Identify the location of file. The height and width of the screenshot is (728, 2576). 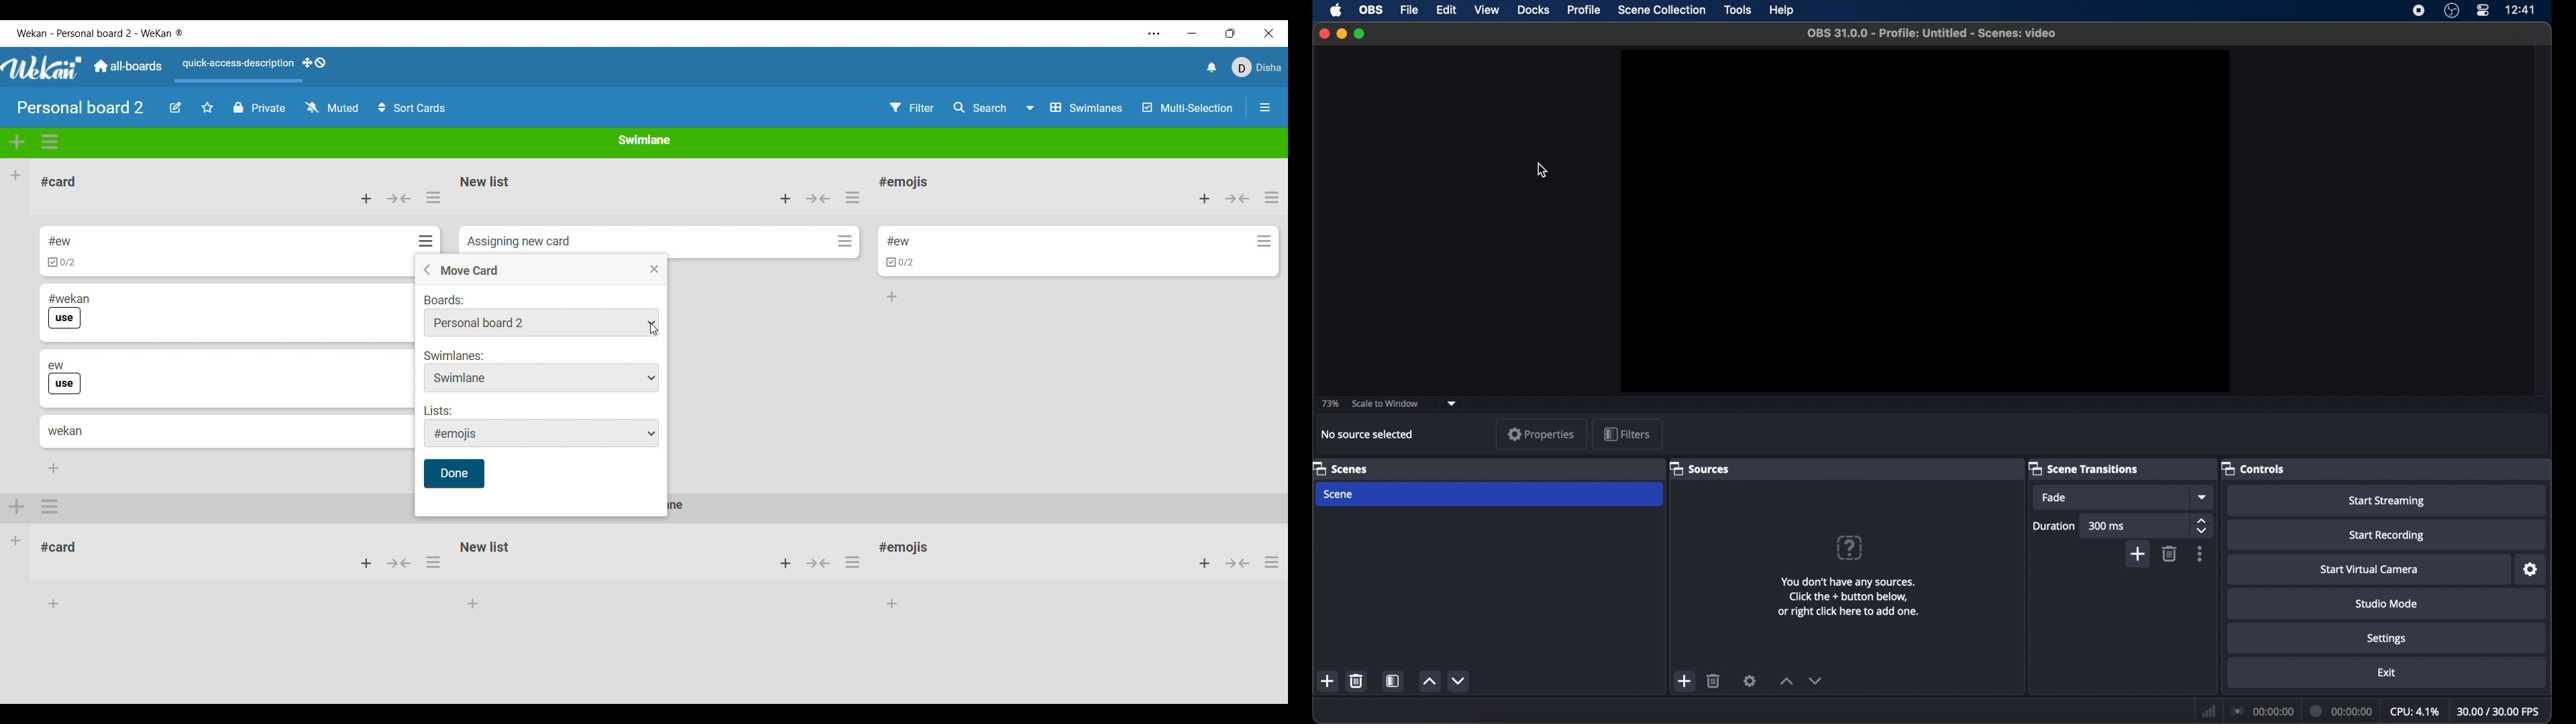
(1409, 9).